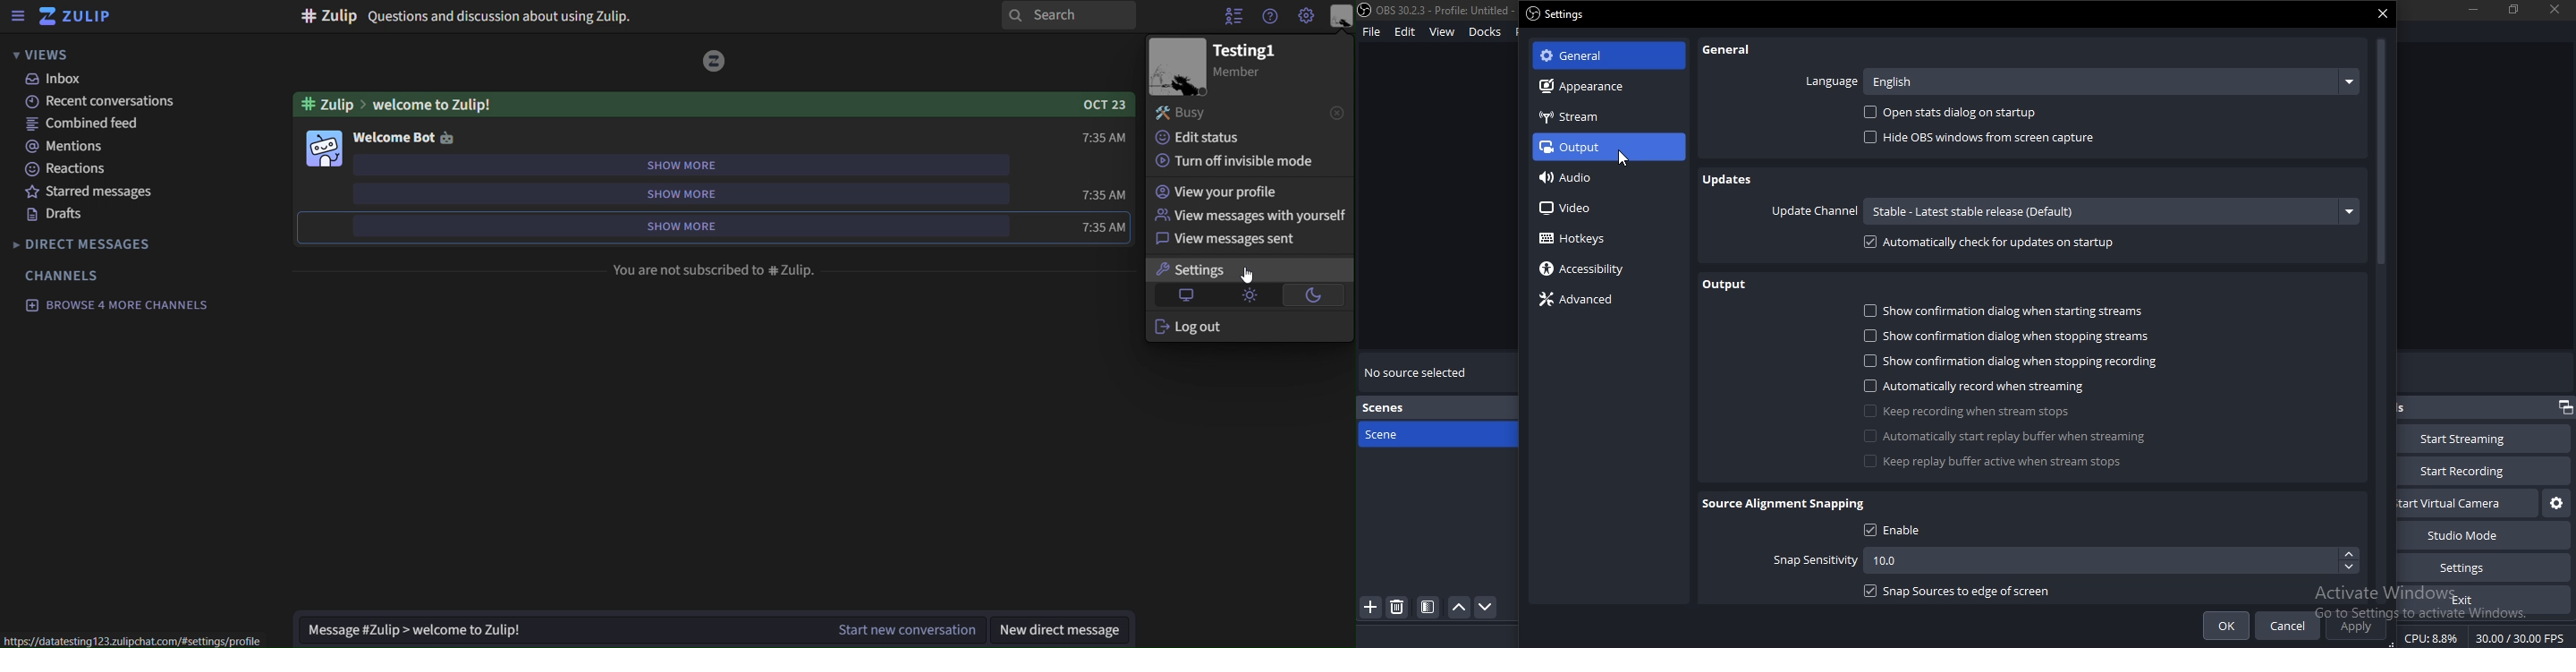 This screenshot has height=672, width=2576. What do you see at coordinates (2555, 10) in the screenshot?
I see `close` at bounding box center [2555, 10].